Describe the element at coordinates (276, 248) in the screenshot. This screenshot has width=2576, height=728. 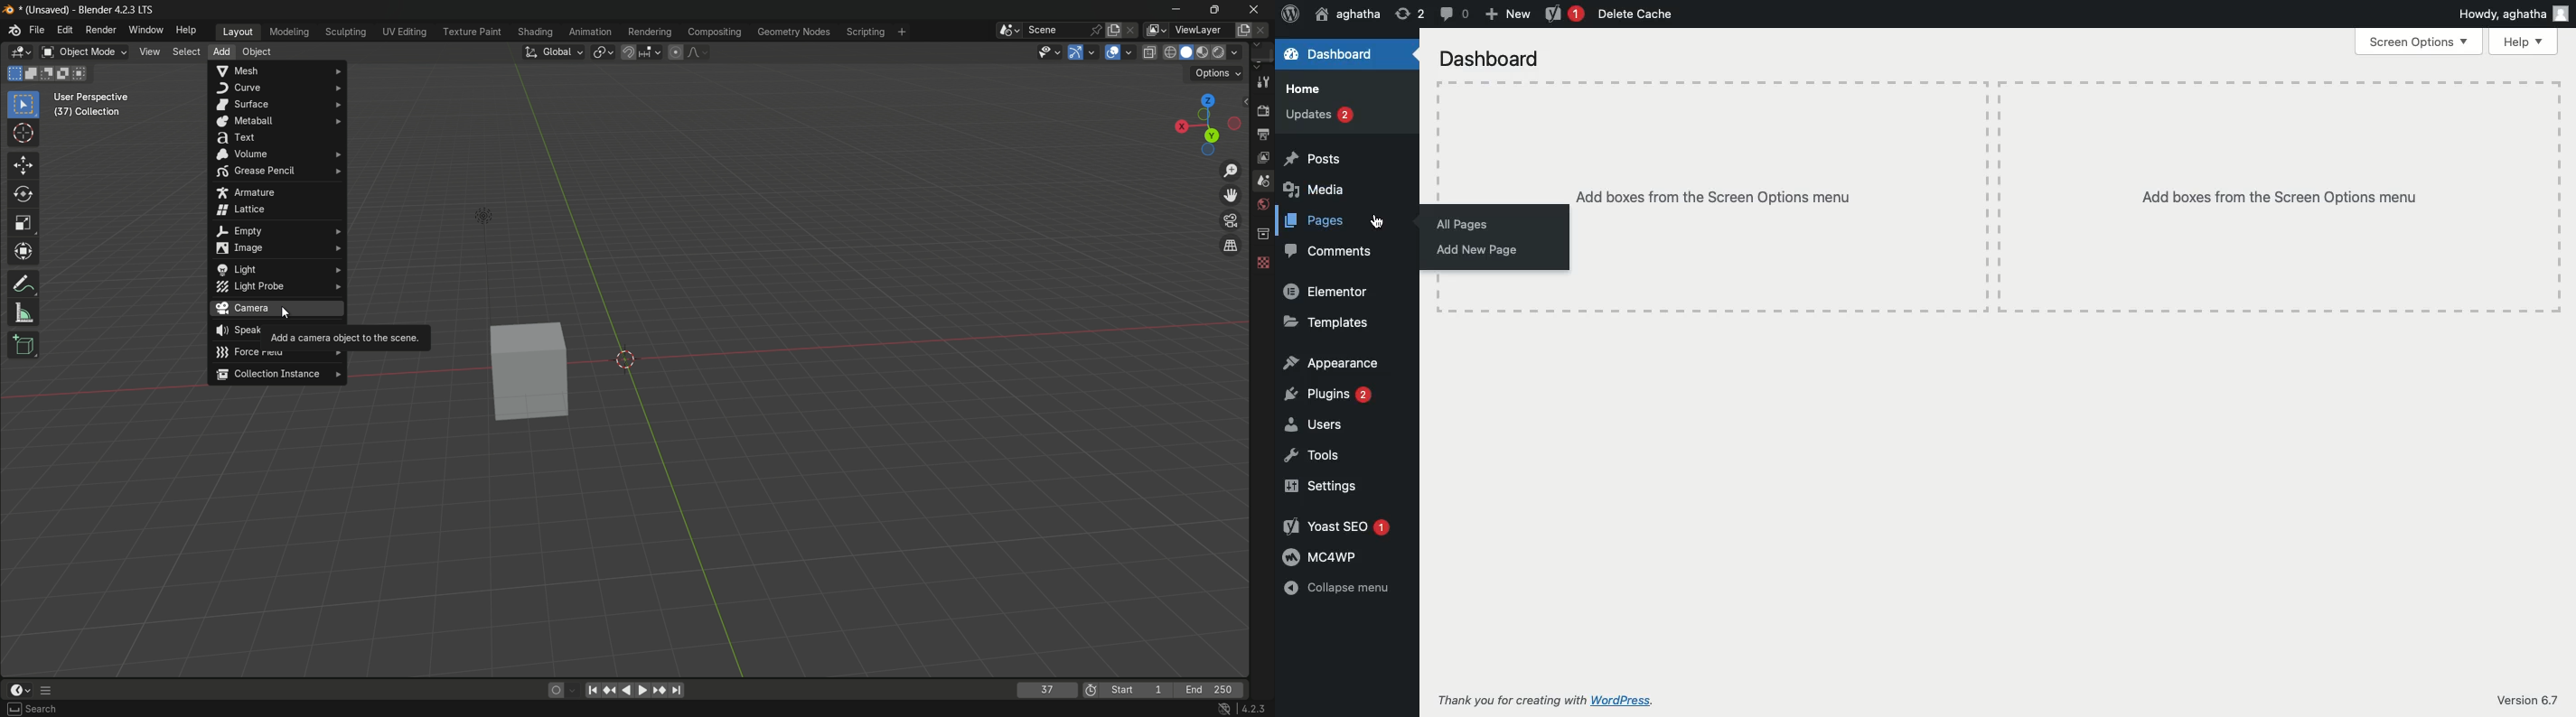
I see `image` at that location.